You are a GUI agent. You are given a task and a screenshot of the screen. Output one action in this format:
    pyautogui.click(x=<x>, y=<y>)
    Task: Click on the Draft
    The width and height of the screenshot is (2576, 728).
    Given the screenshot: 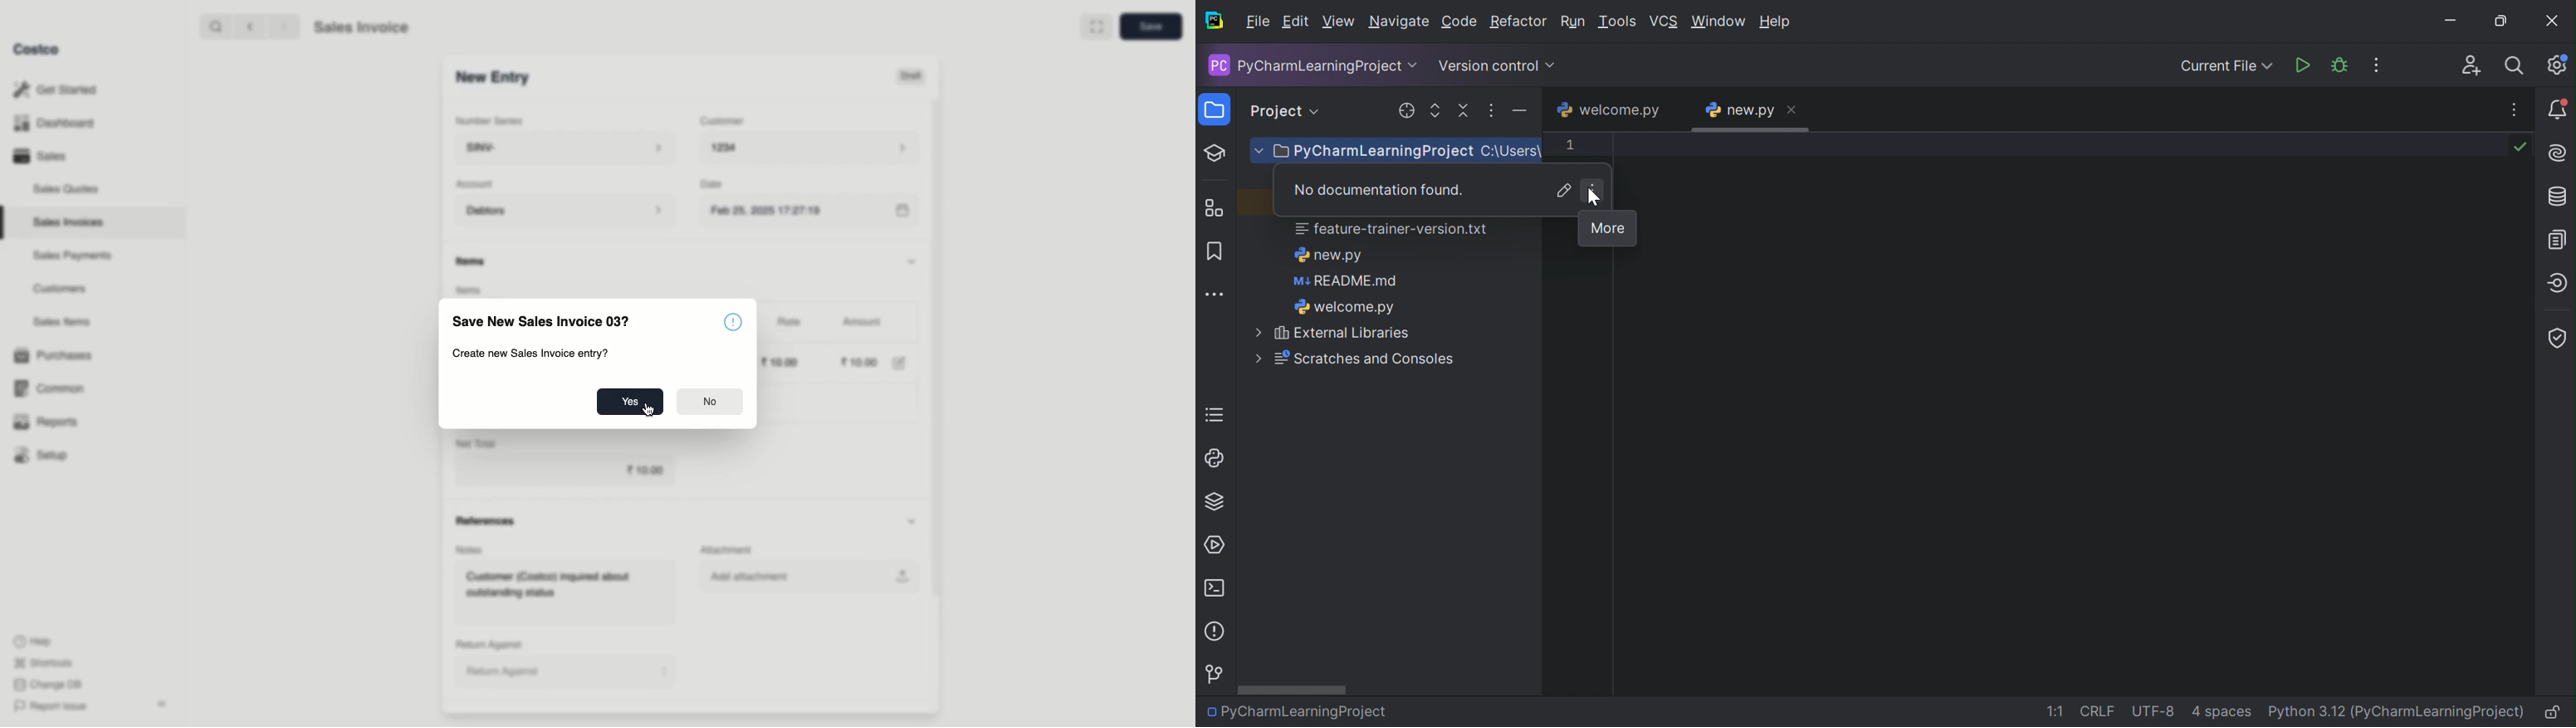 What is the action you would take?
    pyautogui.click(x=888, y=76)
    